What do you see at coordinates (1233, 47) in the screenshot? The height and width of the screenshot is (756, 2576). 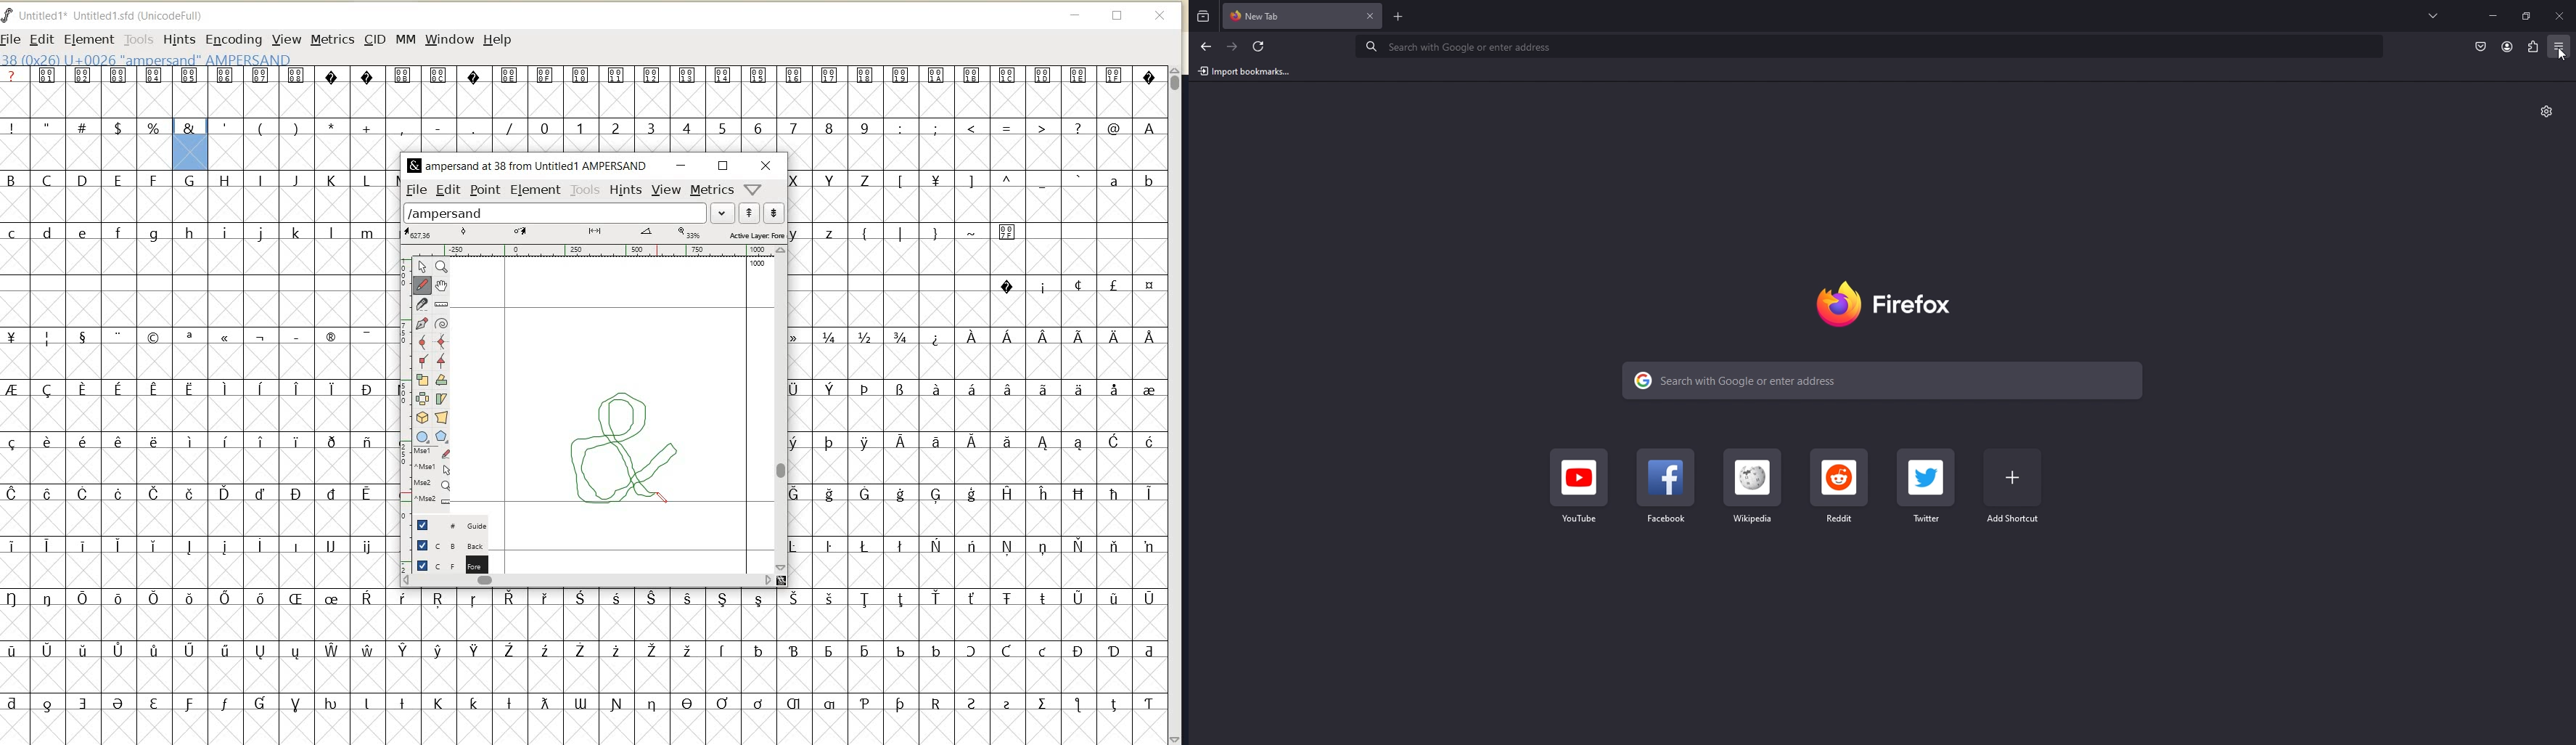 I see `forward` at bounding box center [1233, 47].